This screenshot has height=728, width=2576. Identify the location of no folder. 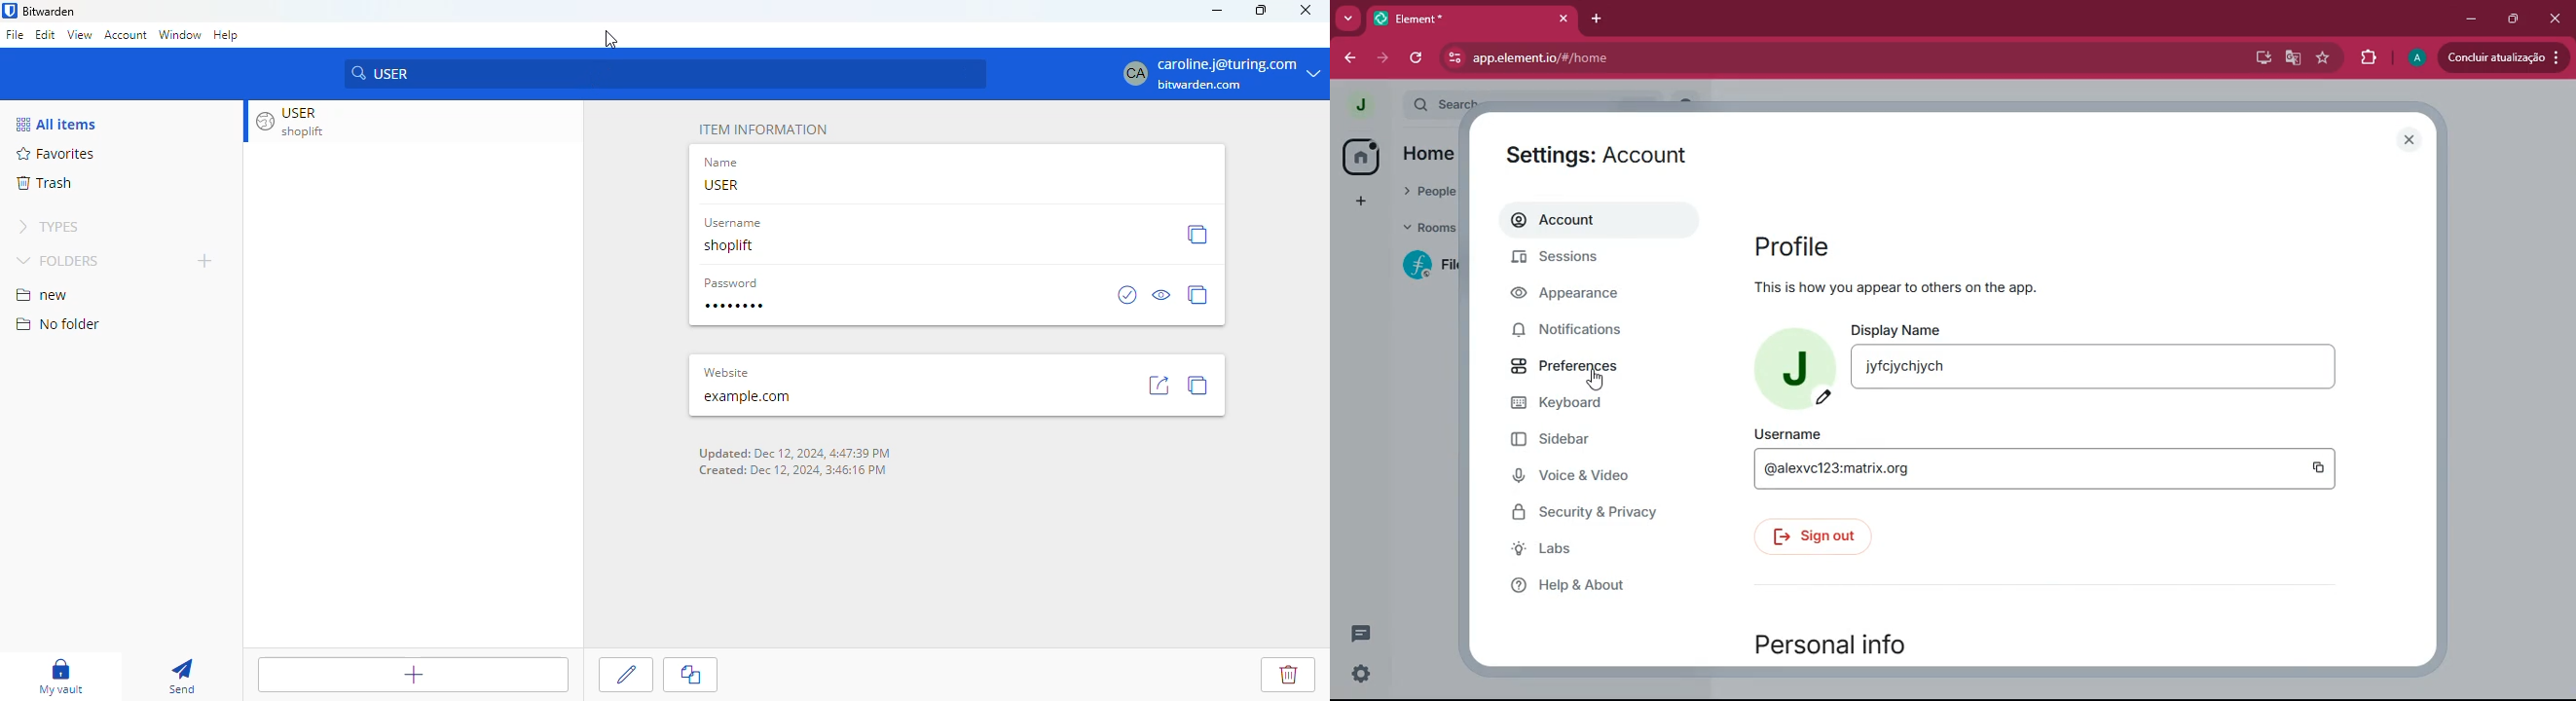
(58, 323).